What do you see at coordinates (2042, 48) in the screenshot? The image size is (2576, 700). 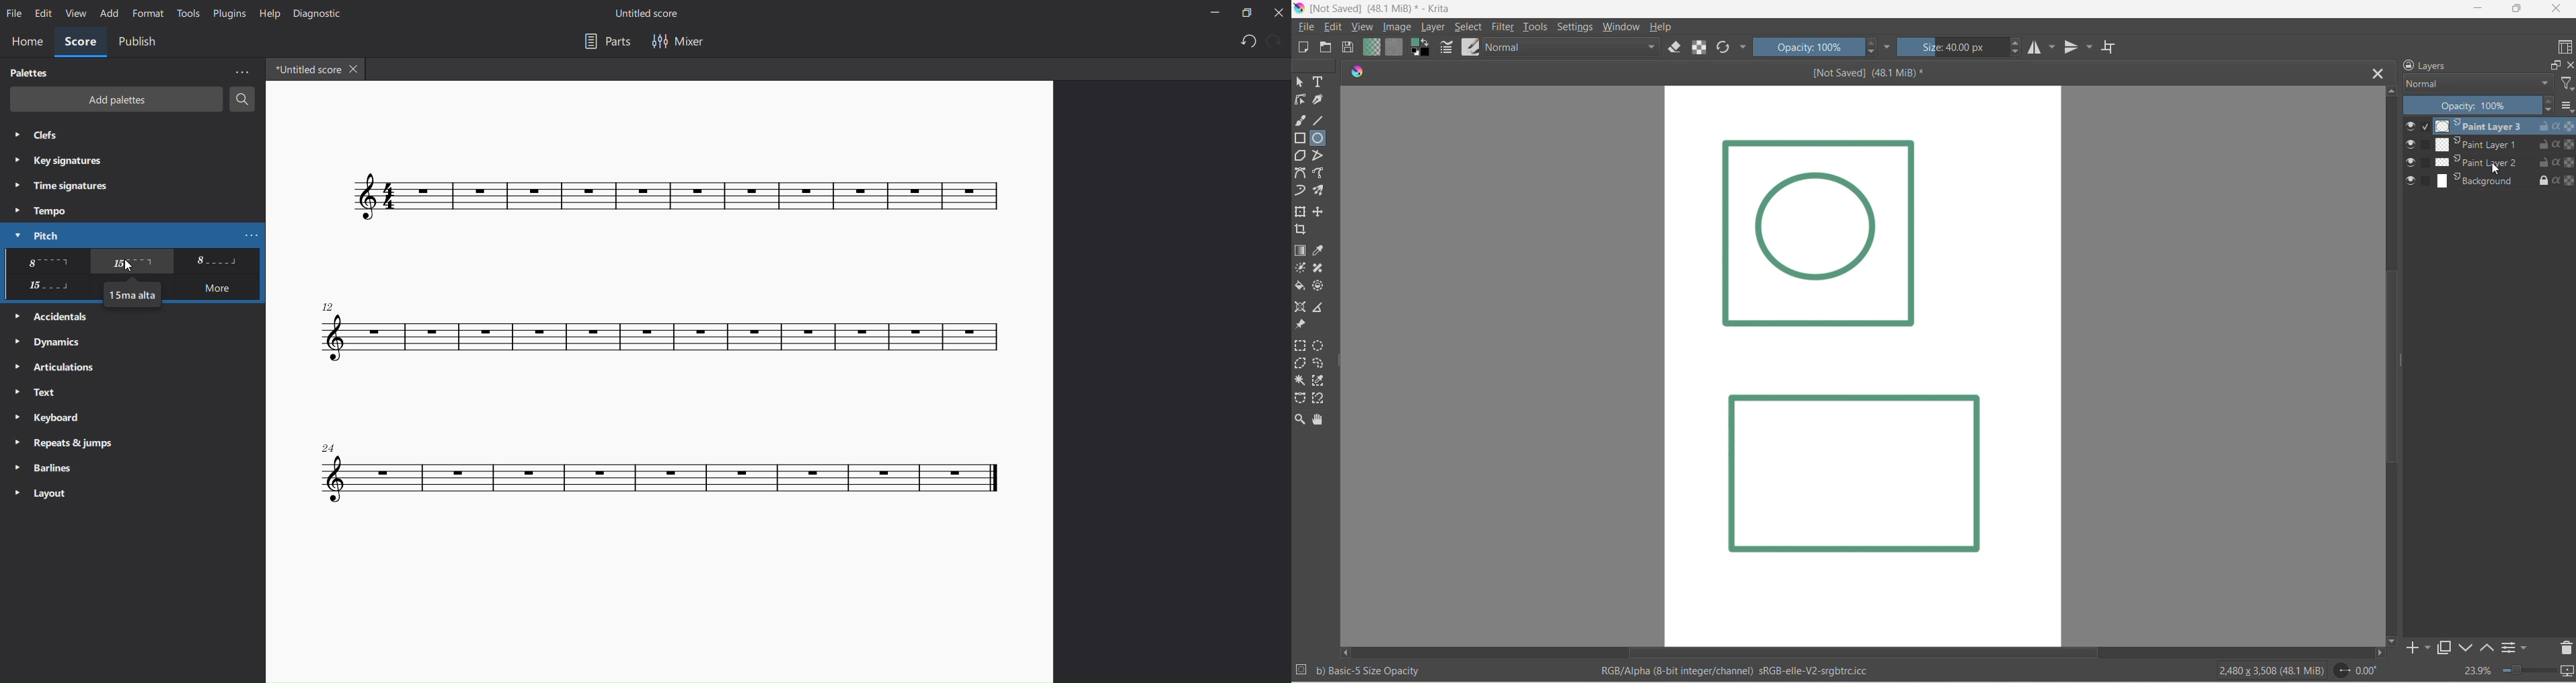 I see `horizontal mirror tool` at bounding box center [2042, 48].